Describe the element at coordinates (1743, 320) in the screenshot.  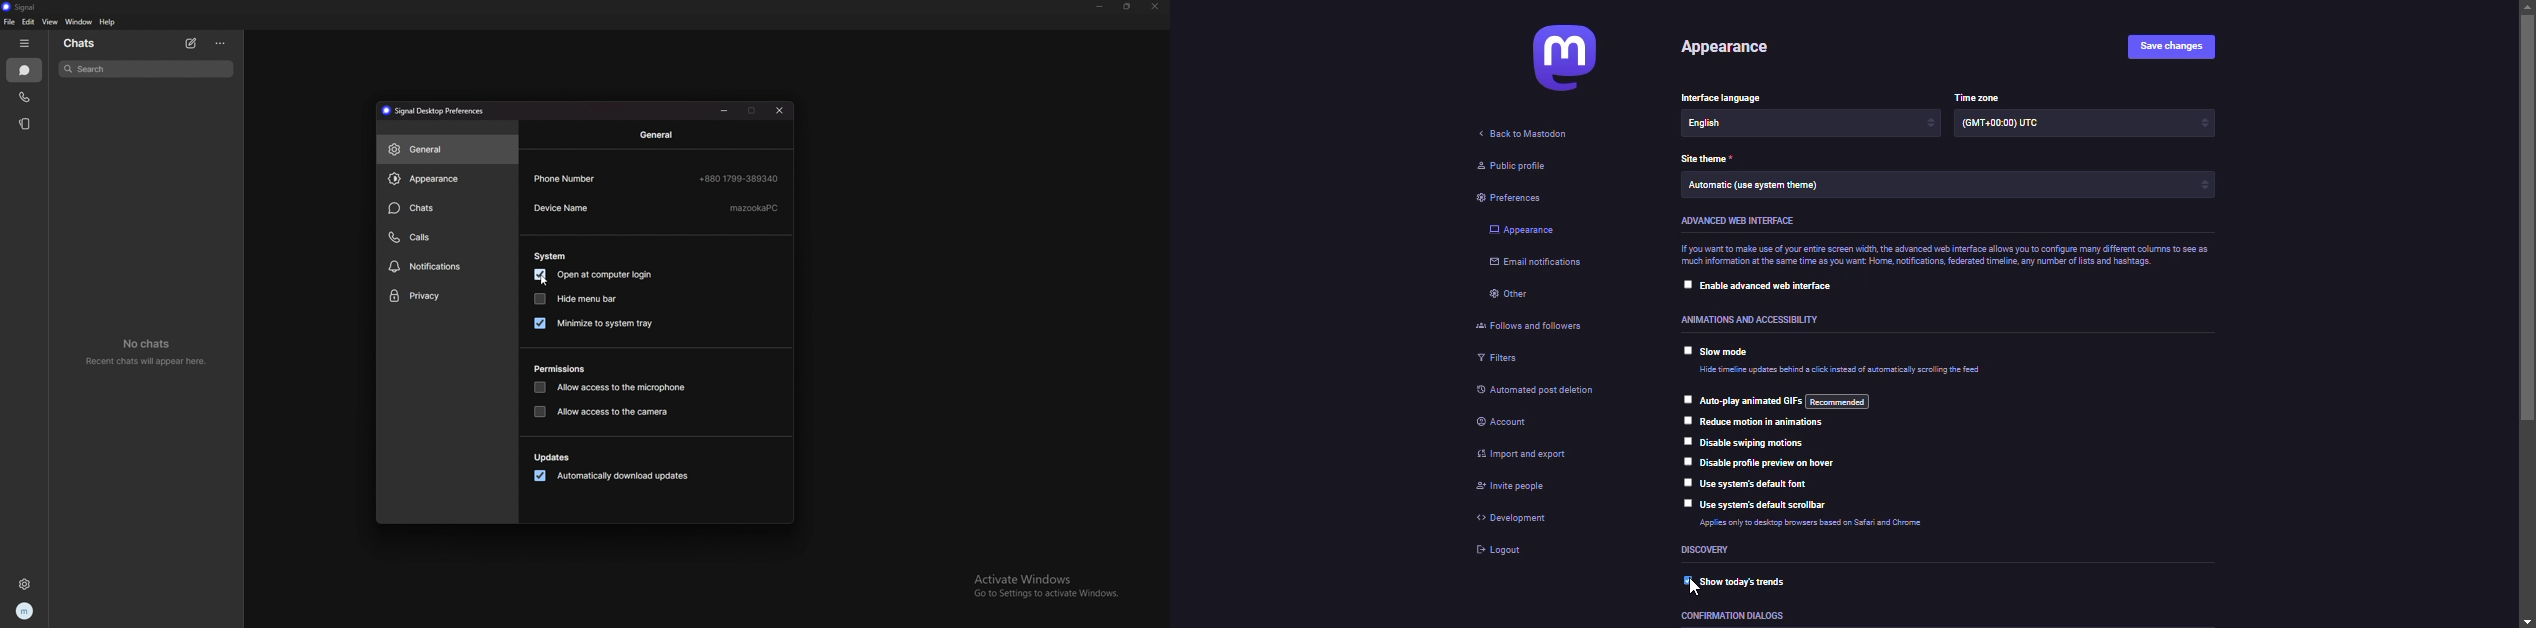
I see `accessibility` at that location.